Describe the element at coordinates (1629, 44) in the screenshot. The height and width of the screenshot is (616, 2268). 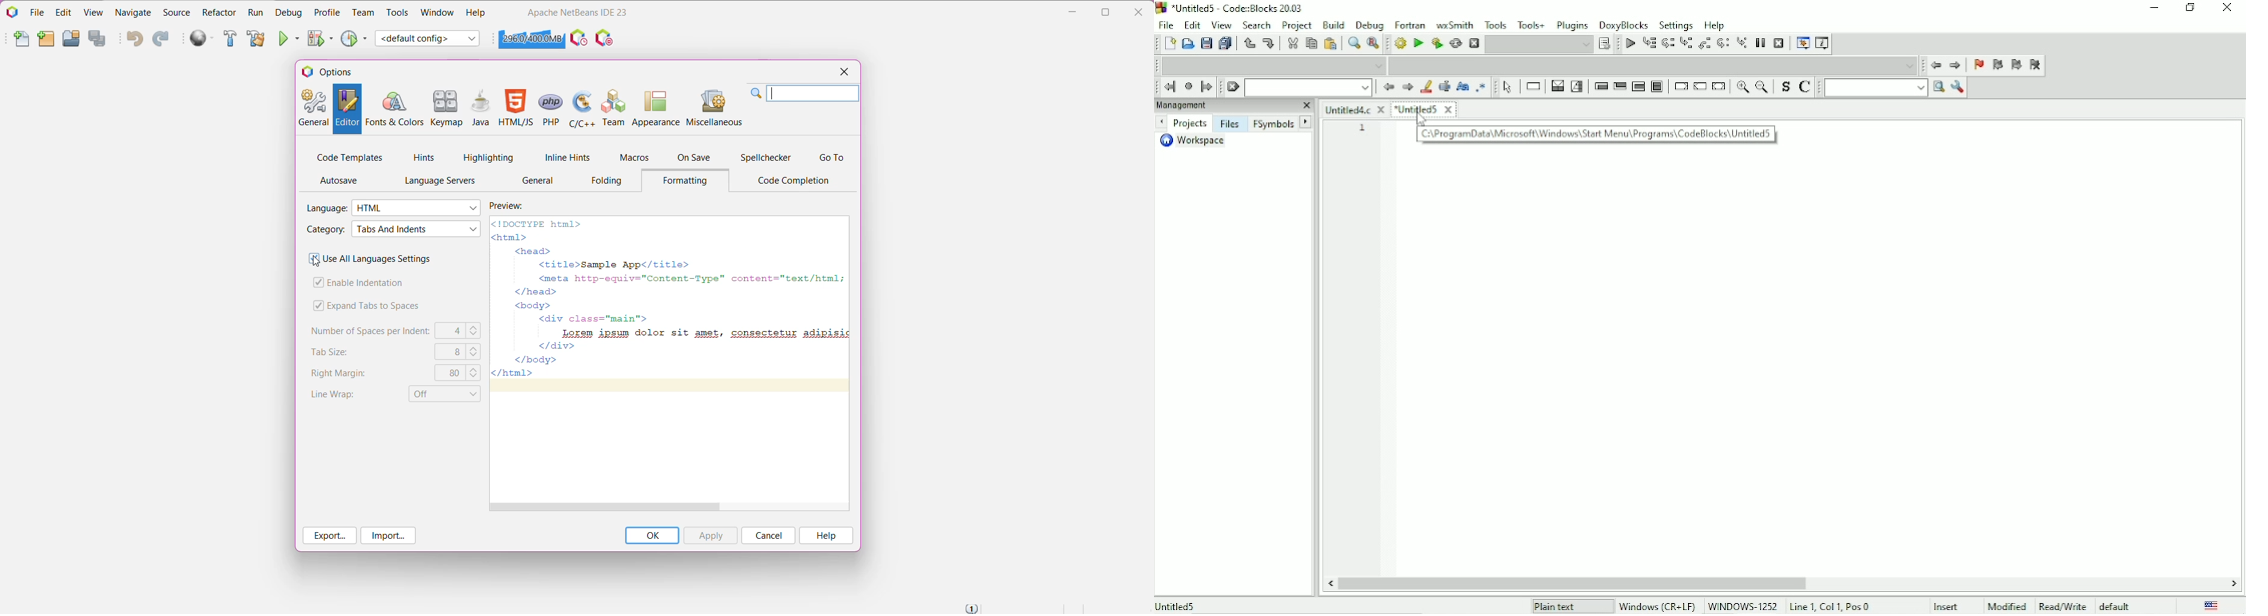
I see `Debug/Continue` at that location.